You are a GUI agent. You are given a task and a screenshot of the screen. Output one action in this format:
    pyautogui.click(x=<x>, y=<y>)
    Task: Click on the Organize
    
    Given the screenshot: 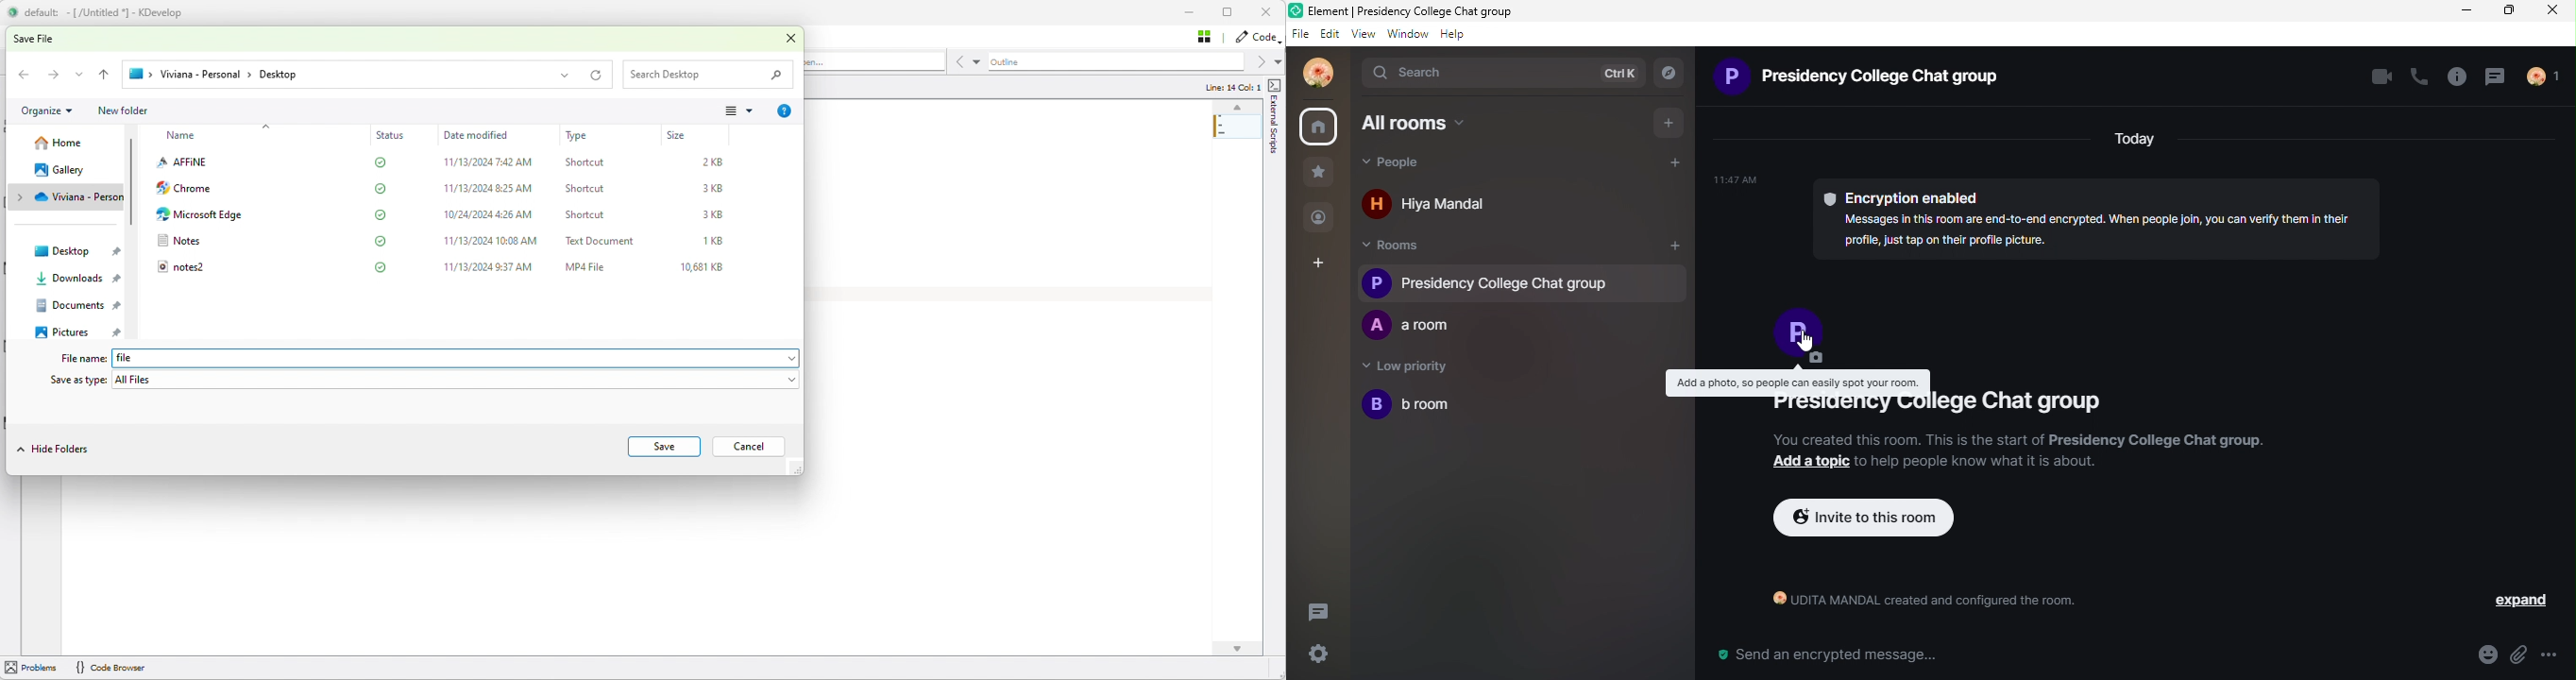 What is the action you would take?
    pyautogui.click(x=48, y=110)
    